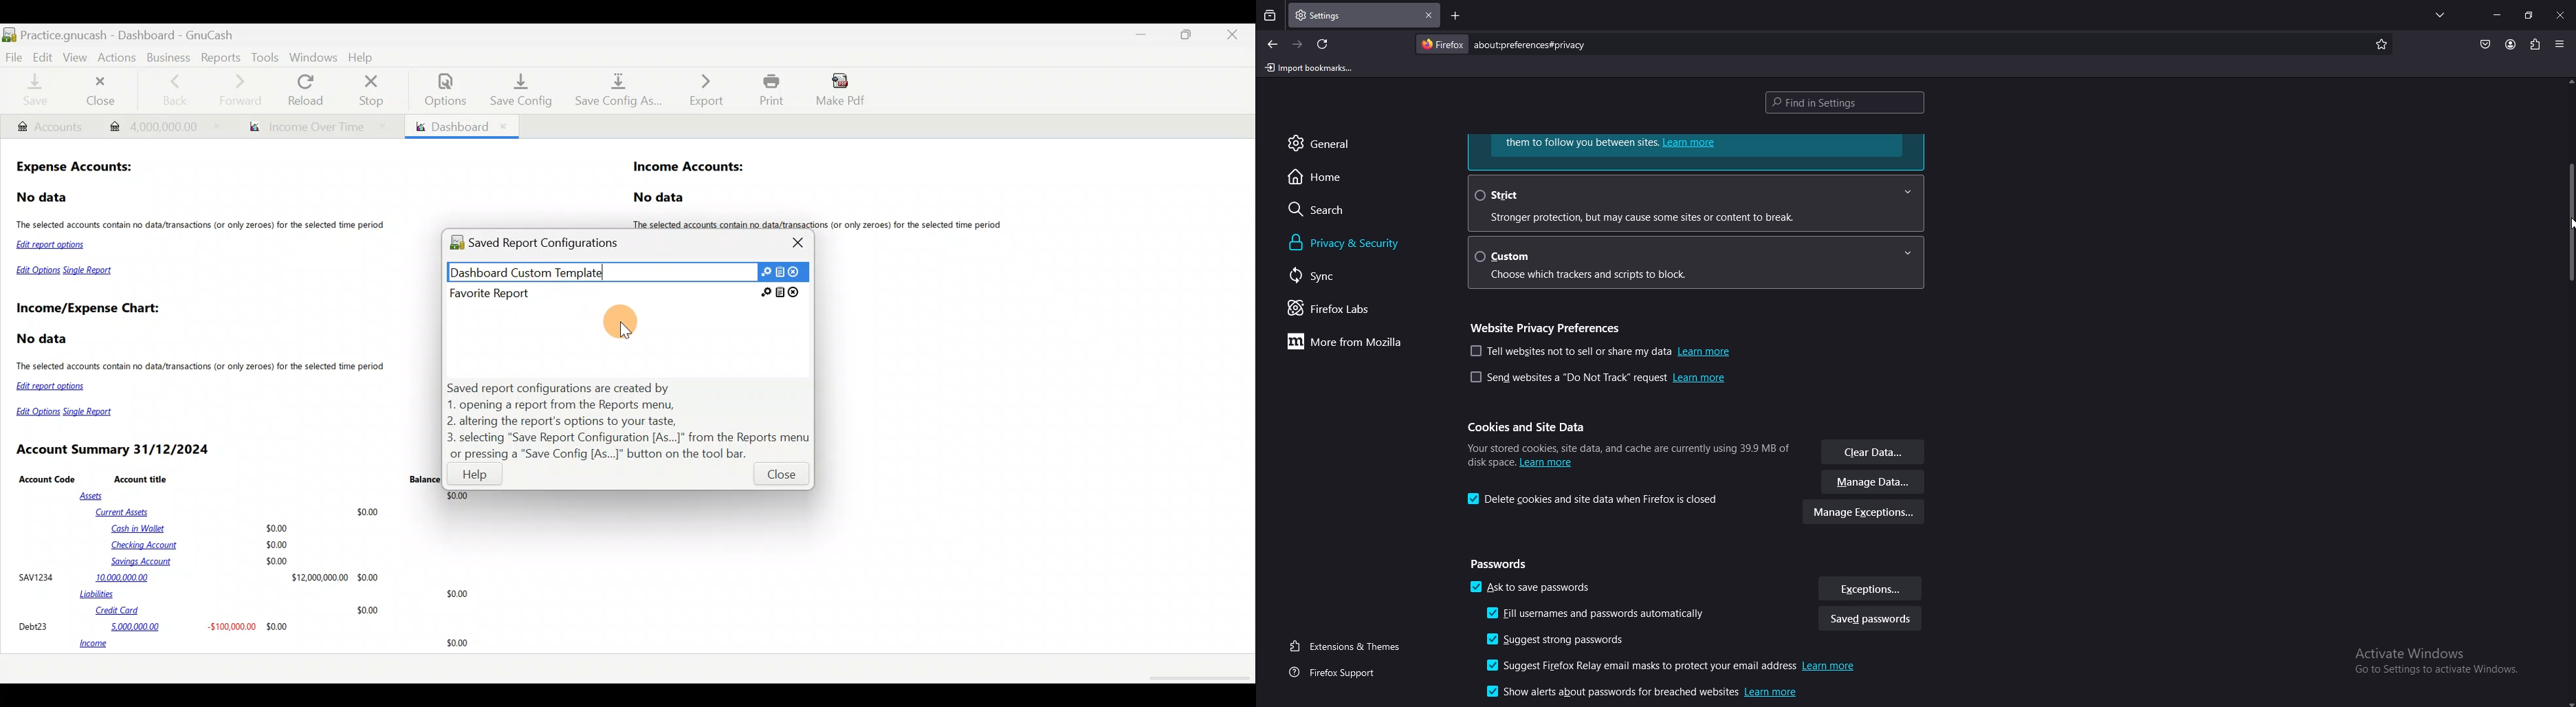  I want to click on tab, so click(1328, 16).